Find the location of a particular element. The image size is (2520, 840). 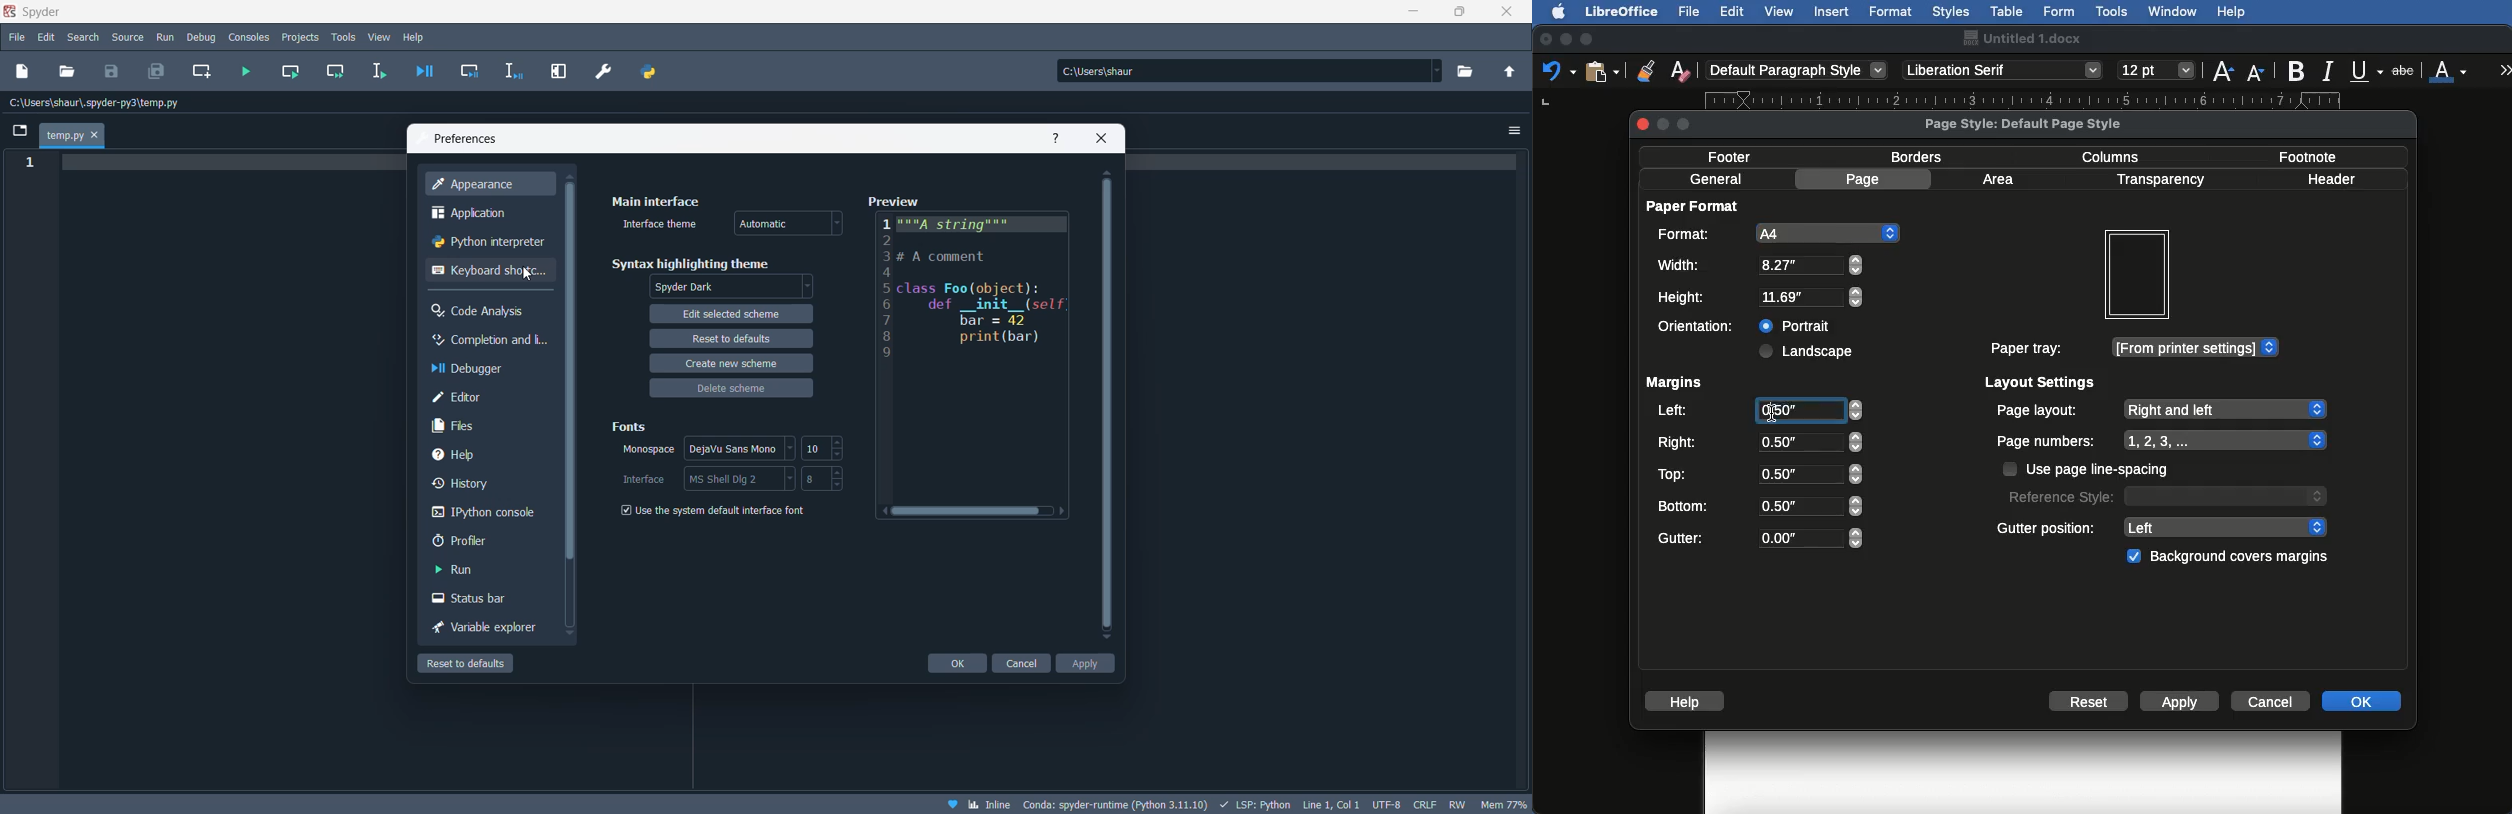

path is located at coordinates (102, 104).